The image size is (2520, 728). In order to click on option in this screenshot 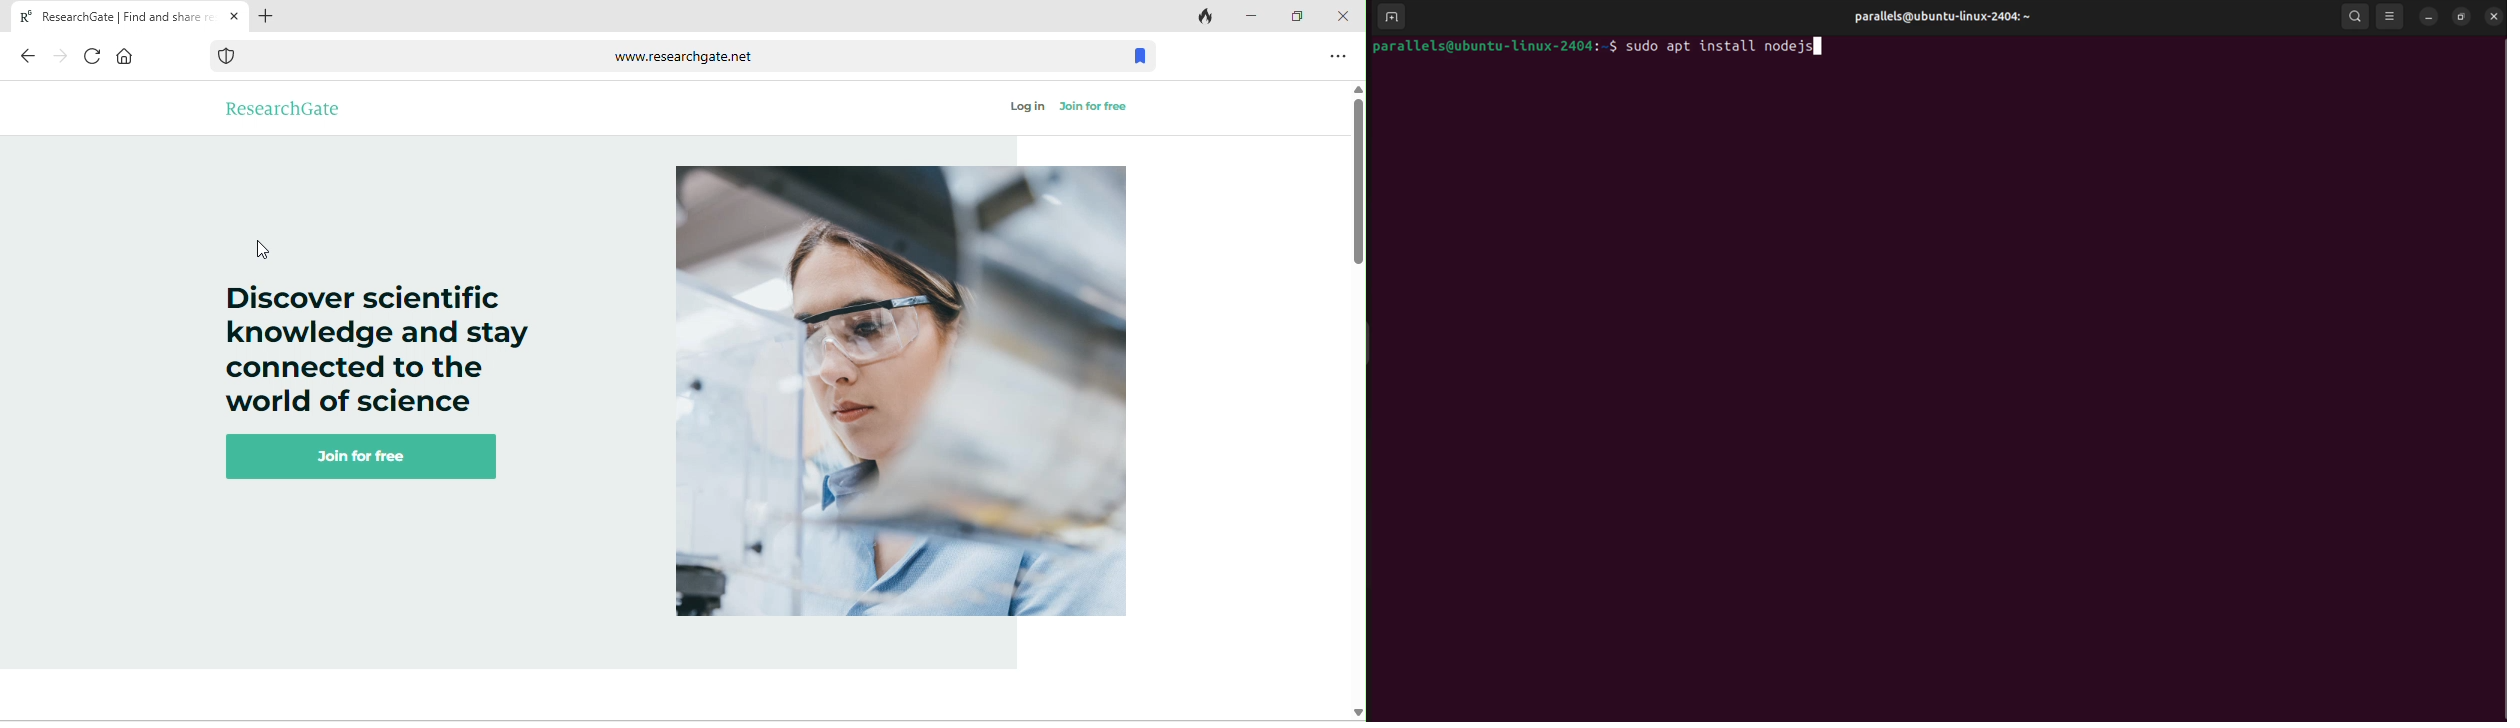, I will do `click(1336, 57)`.